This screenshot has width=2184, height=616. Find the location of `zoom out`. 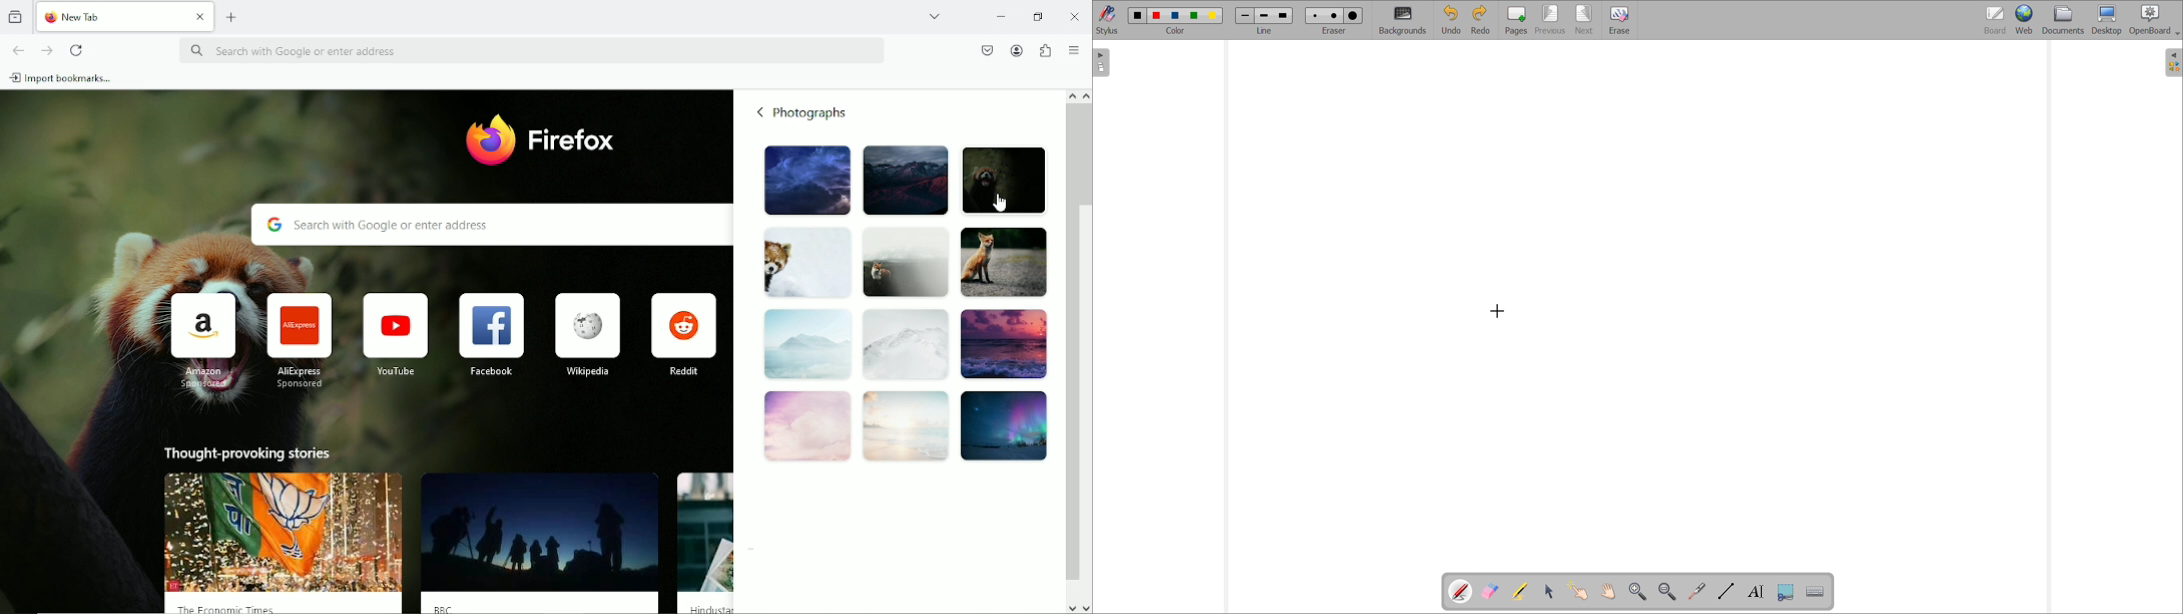

zoom out is located at coordinates (1668, 591).